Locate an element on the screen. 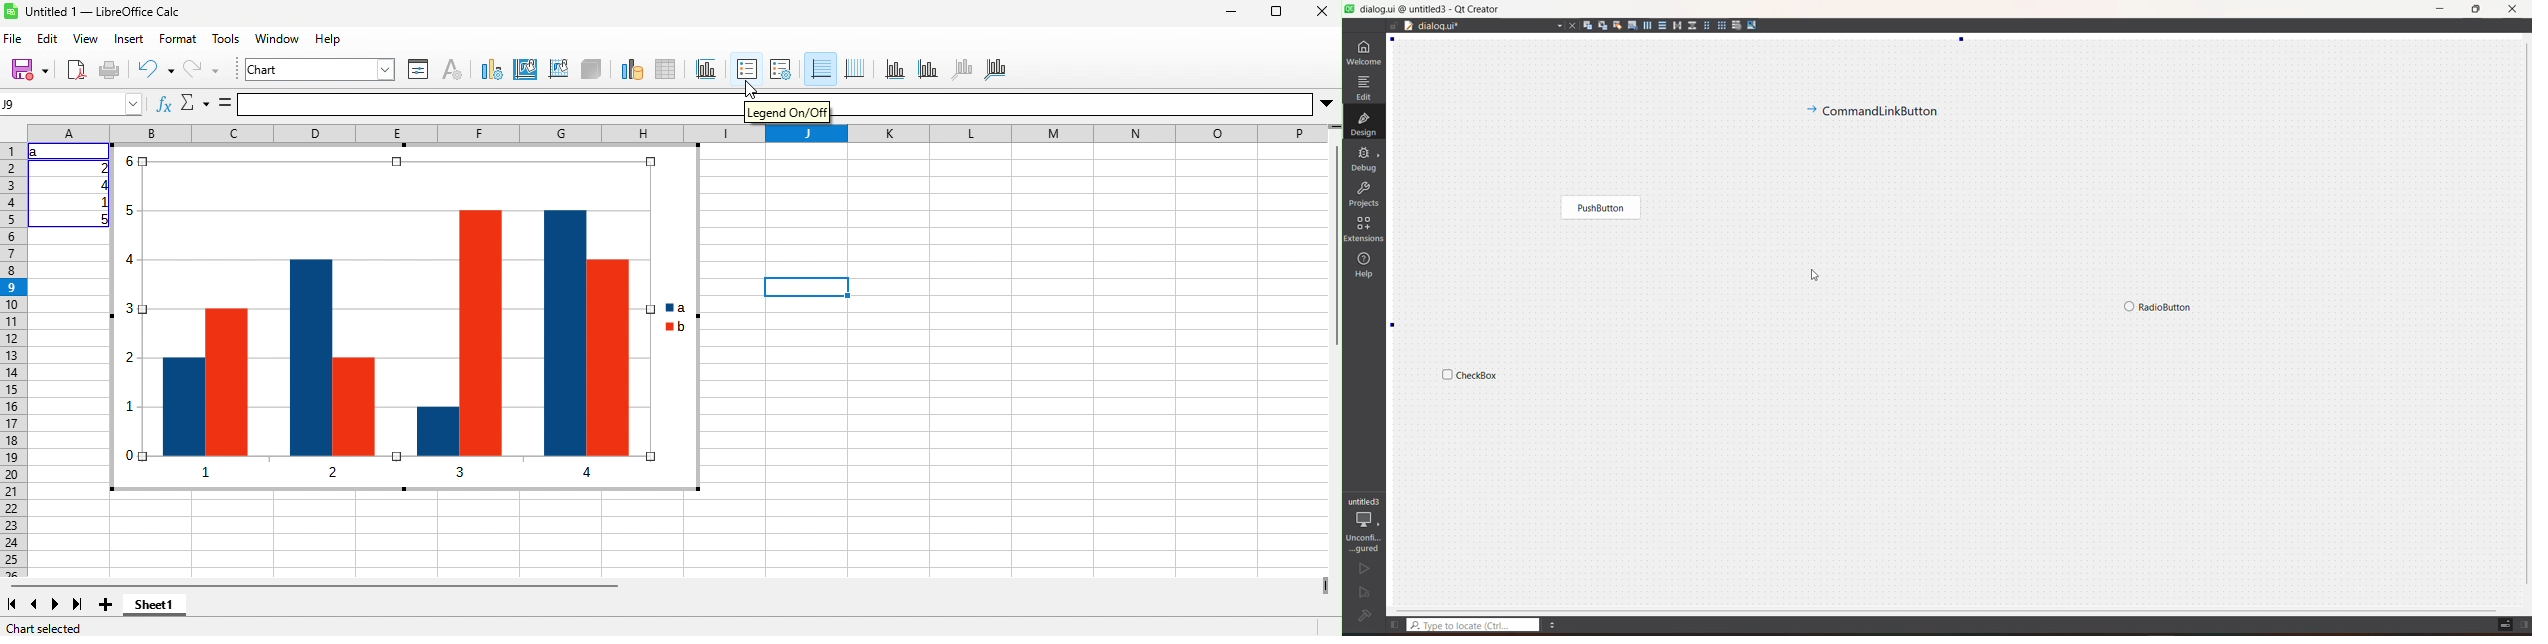 This screenshot has width=2548, height=644. chart wall is located at coordinates (559, 70).